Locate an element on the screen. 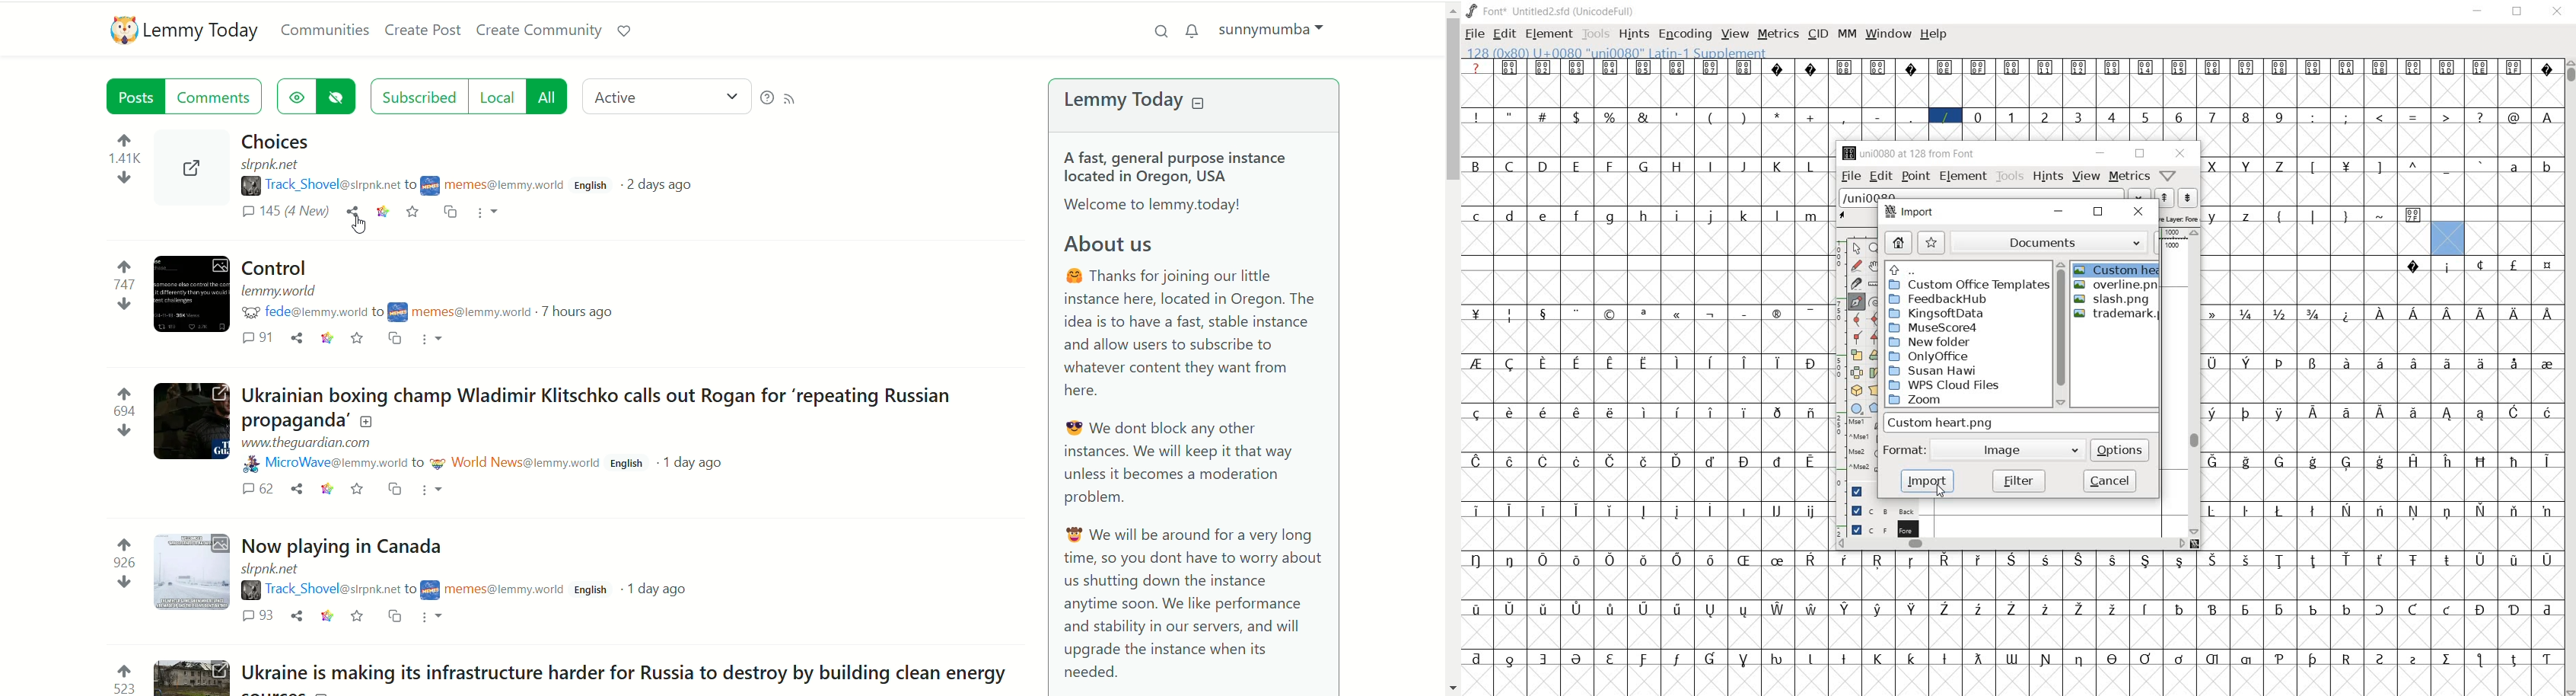 Image resolution: width=2576 pixels, height=700 pixels. glyph is located at coordinates (1744, 660).